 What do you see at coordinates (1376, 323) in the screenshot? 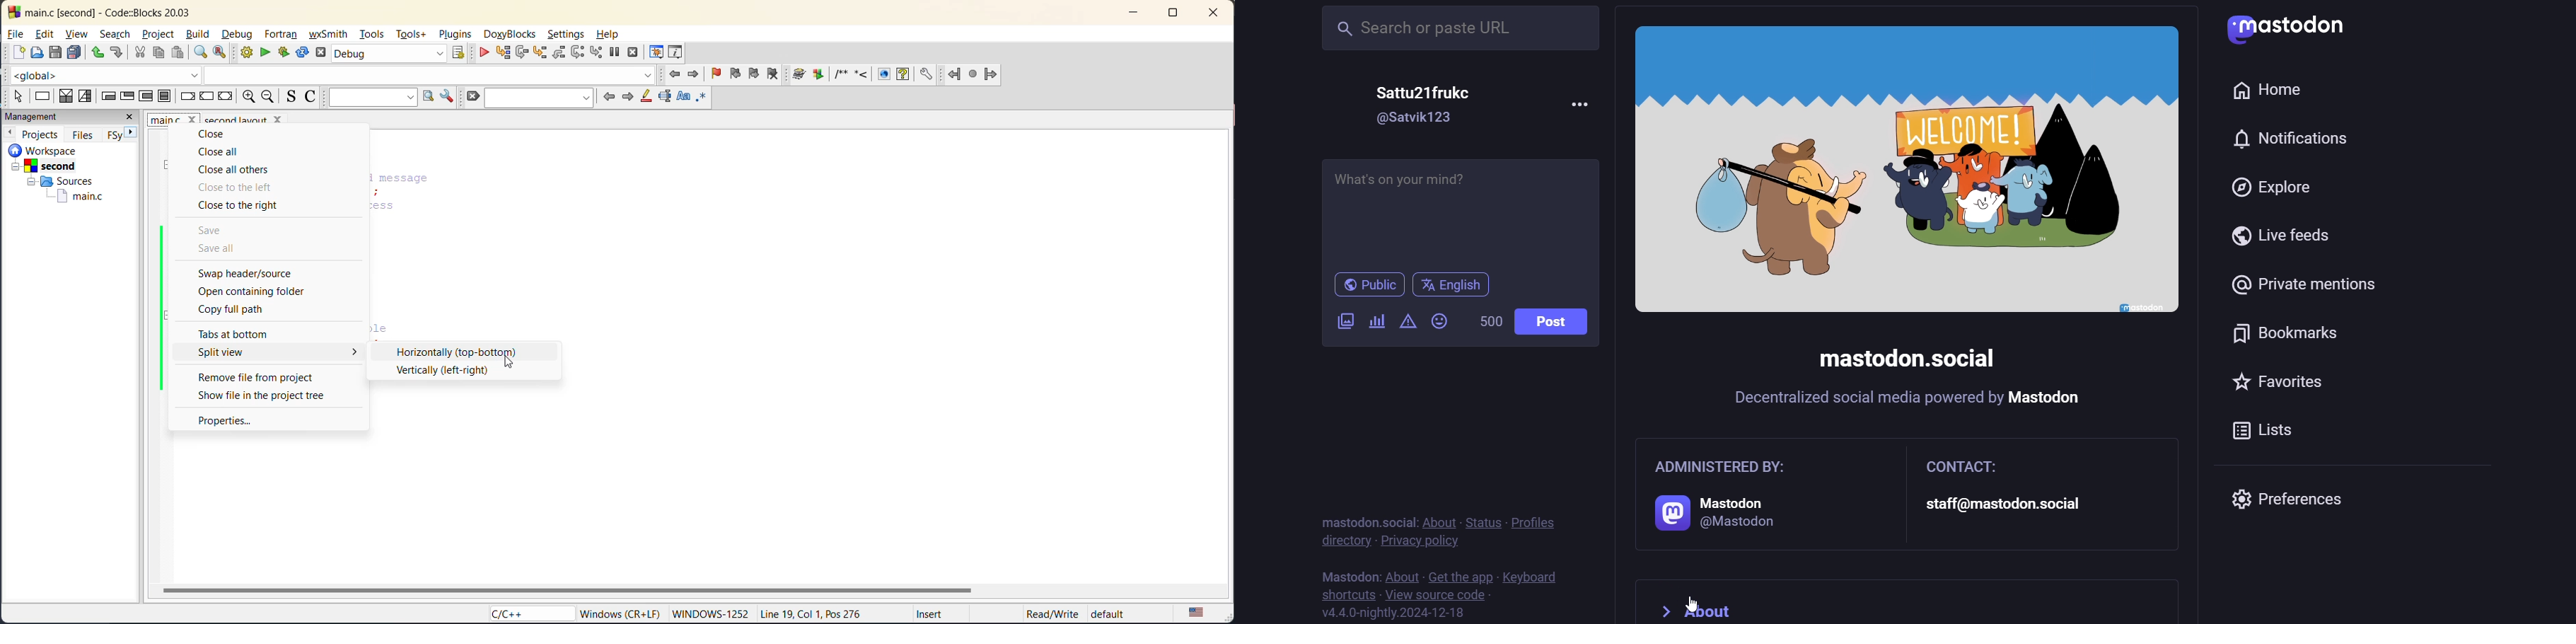
I see `poll` at bounding box center [1376, 323].